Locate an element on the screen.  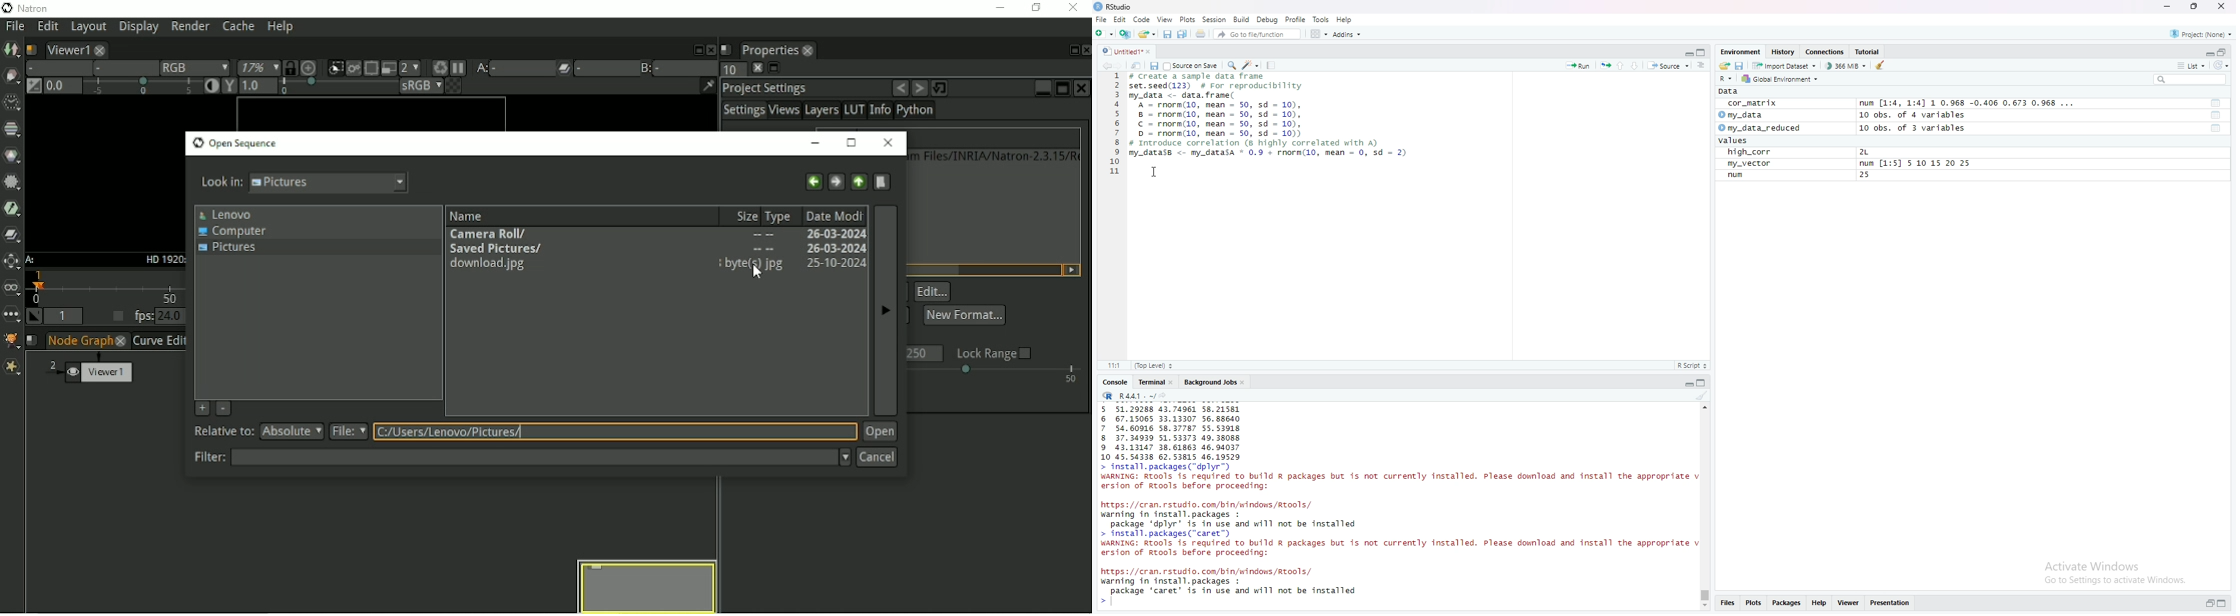
Edit  is located at coordinates (1120, 19).